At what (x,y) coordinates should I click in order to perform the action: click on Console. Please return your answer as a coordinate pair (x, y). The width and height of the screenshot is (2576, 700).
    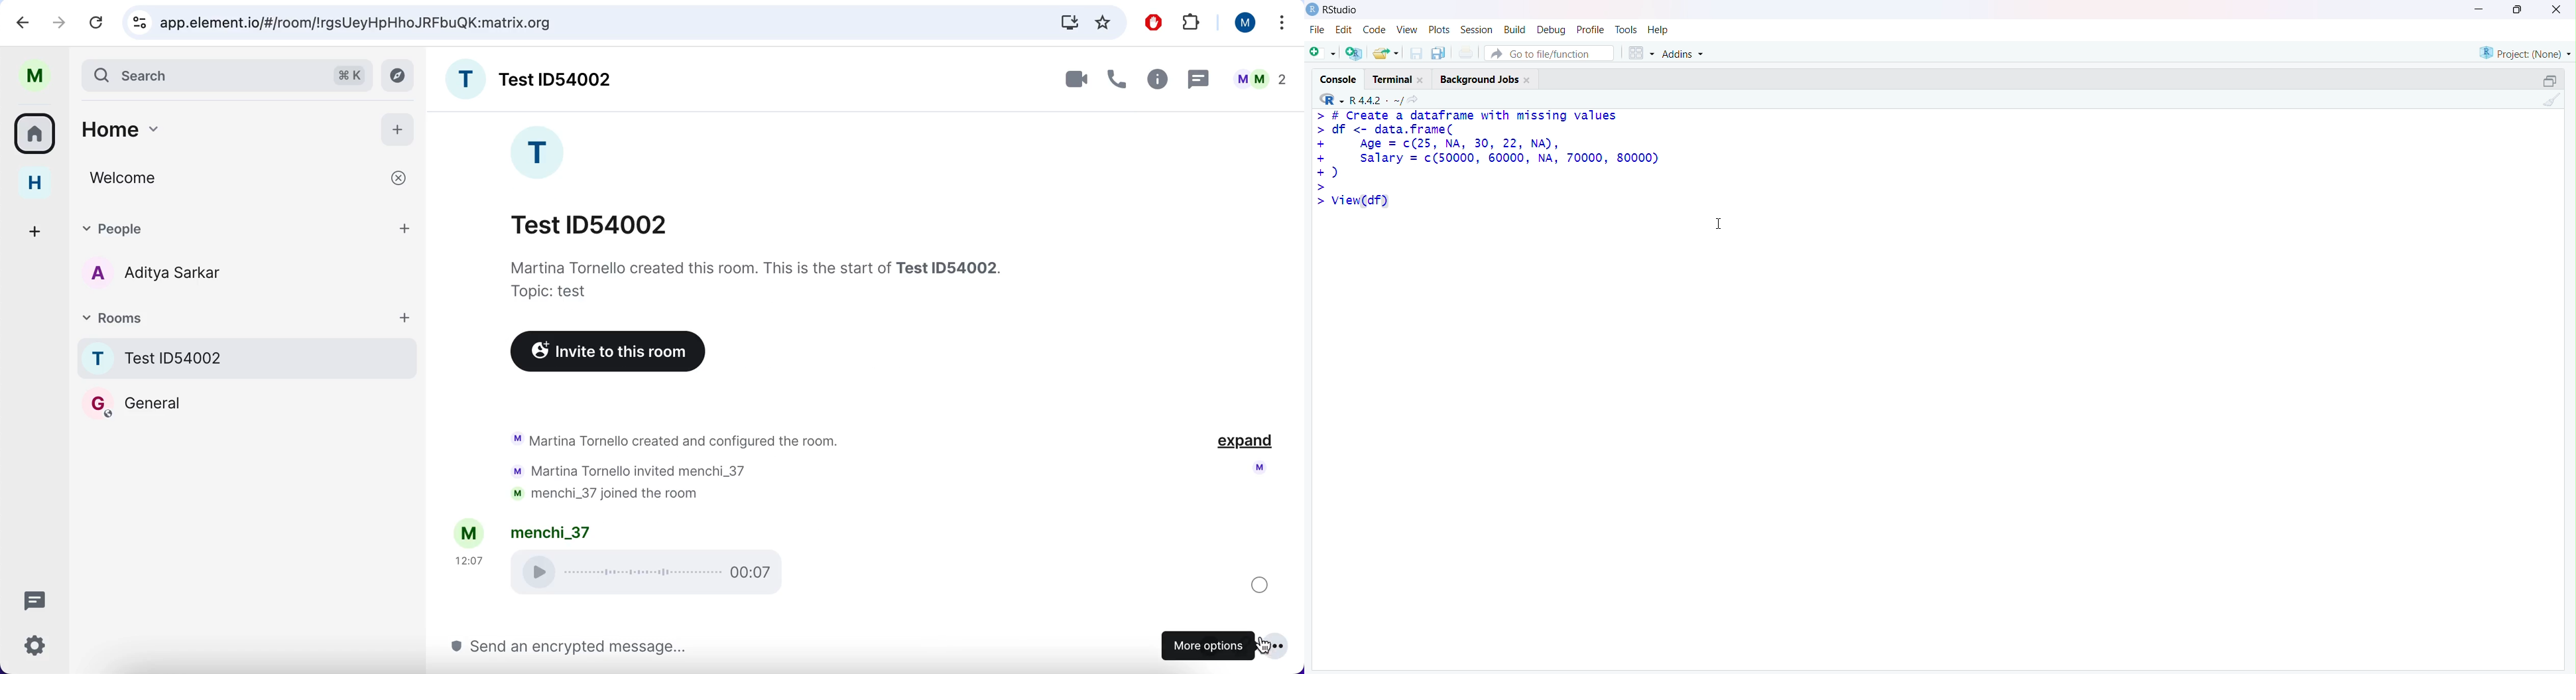
    Looking at the image, I should click on (1340, 78).